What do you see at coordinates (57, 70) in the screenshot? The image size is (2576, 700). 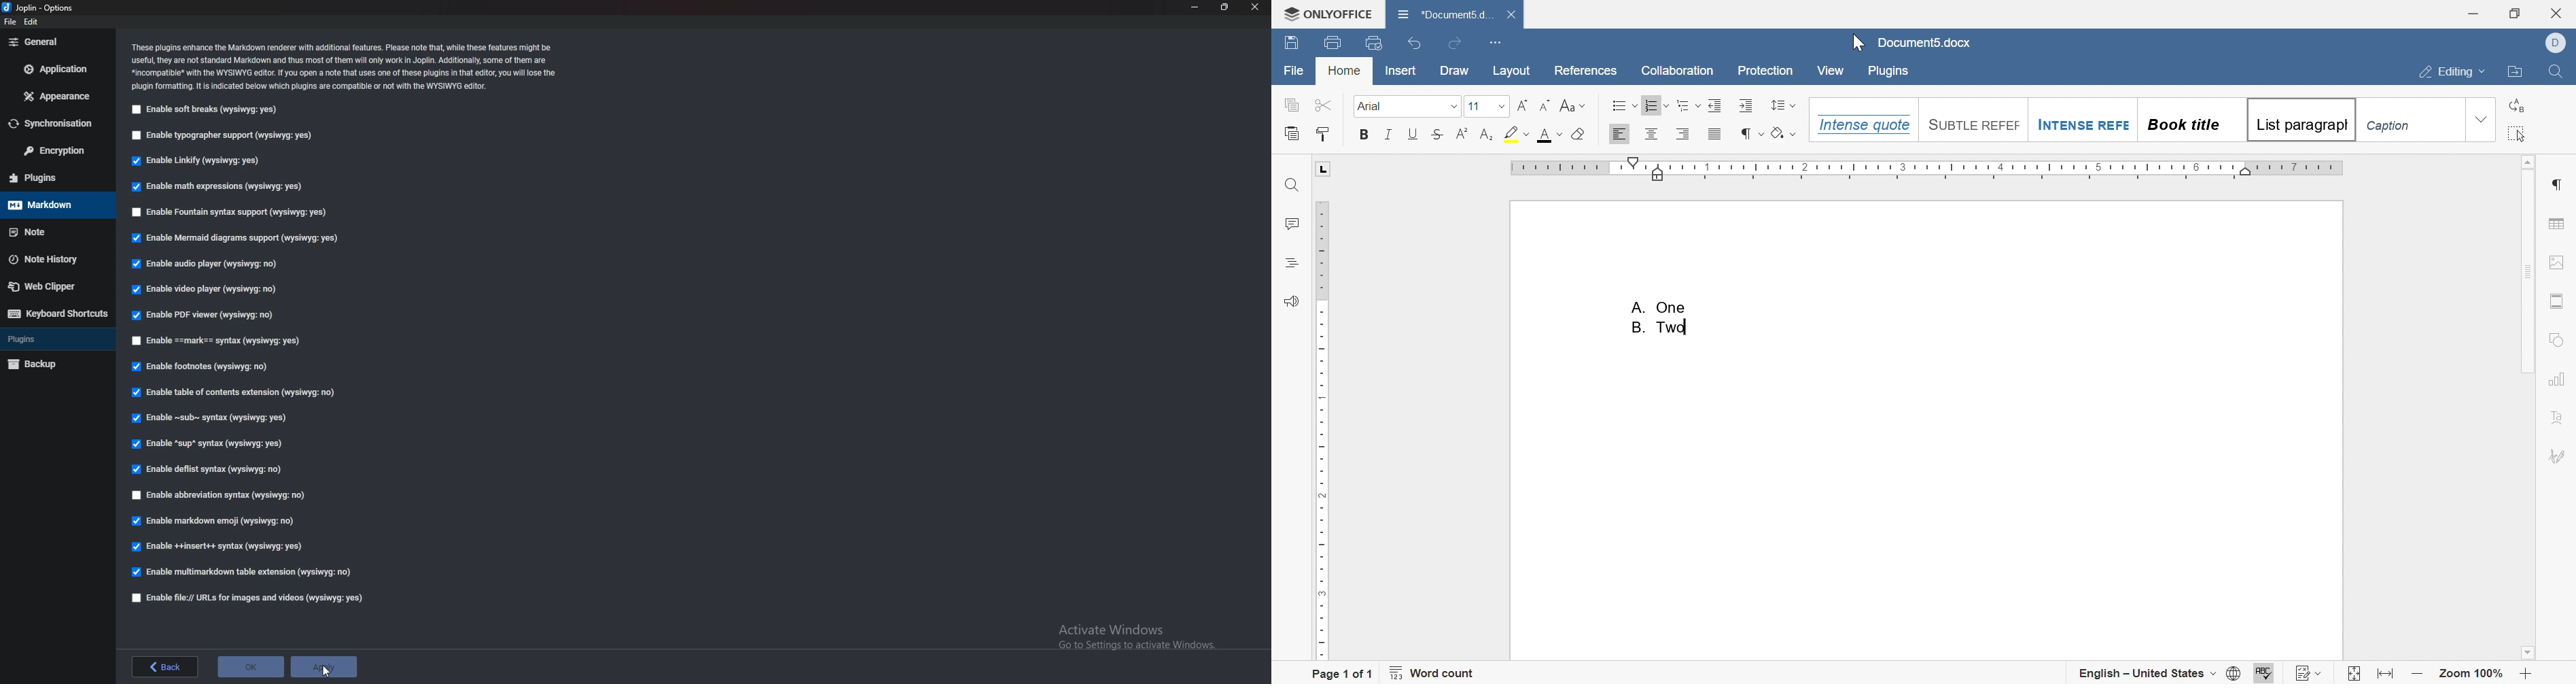 I see `Application` at bounding box center [57, 70].